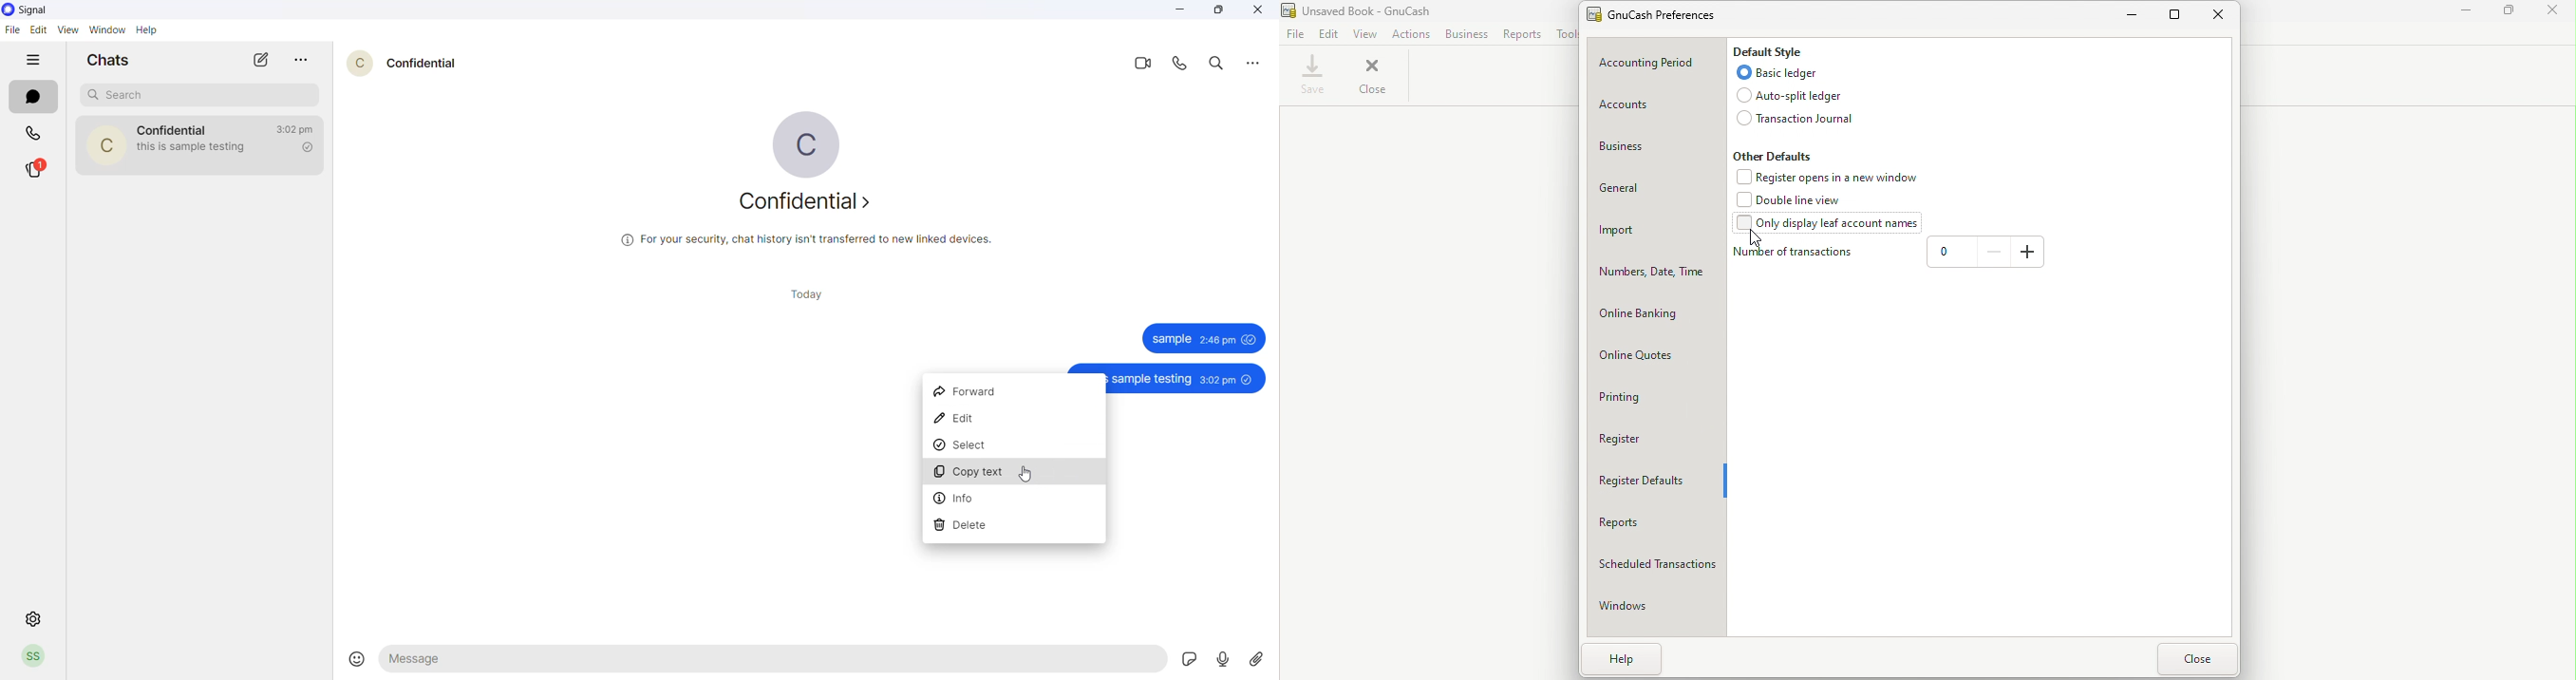 This screenshot has width=2576, height=700. What do you see at coordinates (1661, 149) in the screenshot?
I see `Business` at bounding box center [1661, 149].